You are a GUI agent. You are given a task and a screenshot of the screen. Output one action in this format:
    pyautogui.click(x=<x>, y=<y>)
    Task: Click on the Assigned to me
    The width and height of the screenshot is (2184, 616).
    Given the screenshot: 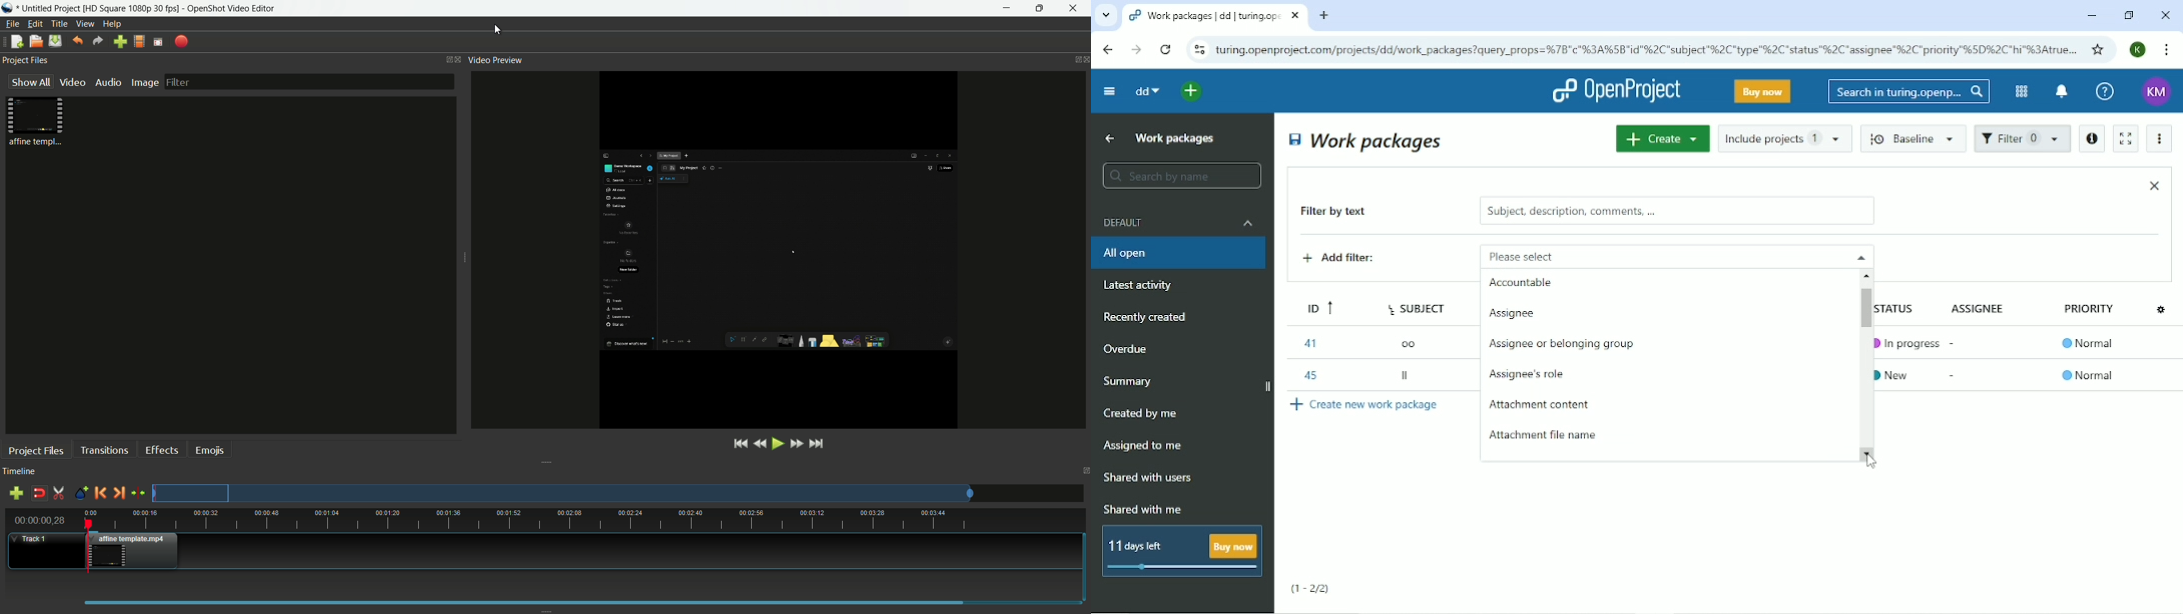 What is the action you would take?
    pyautogui.click(x=1144, y=446)
    